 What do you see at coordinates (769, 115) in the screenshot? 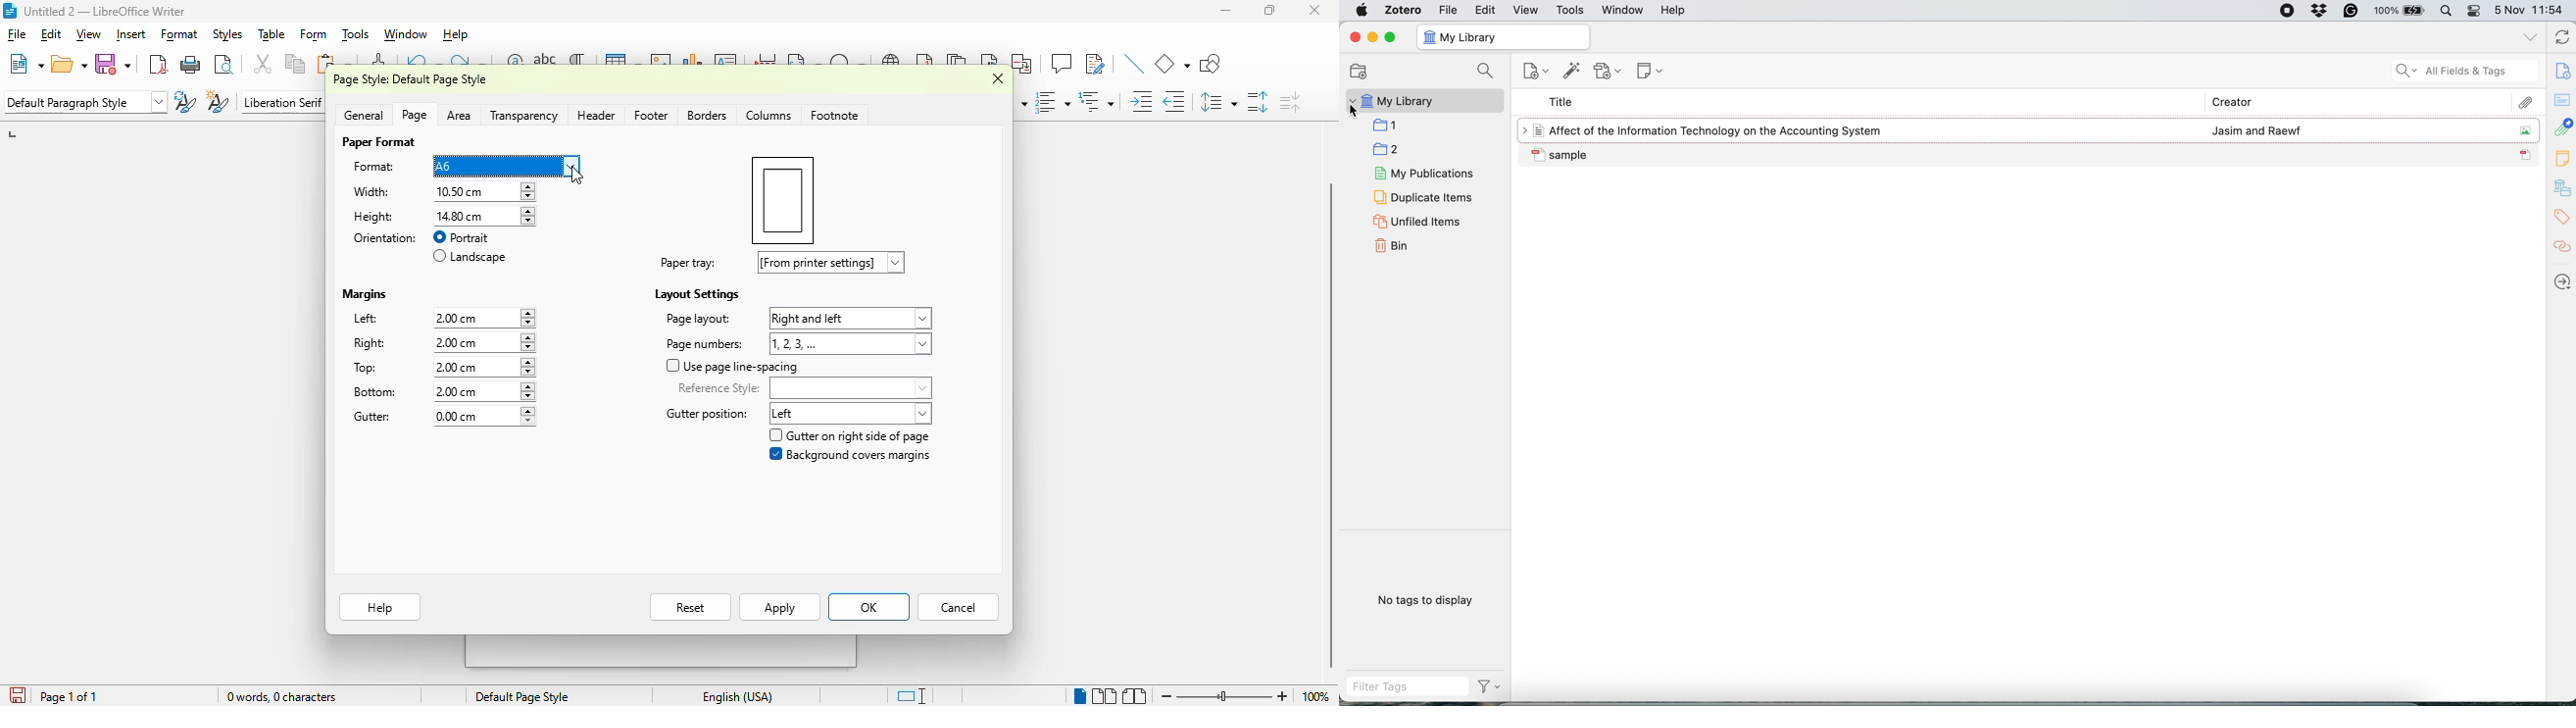
I see `colummns` at bounding box center [769, 115].